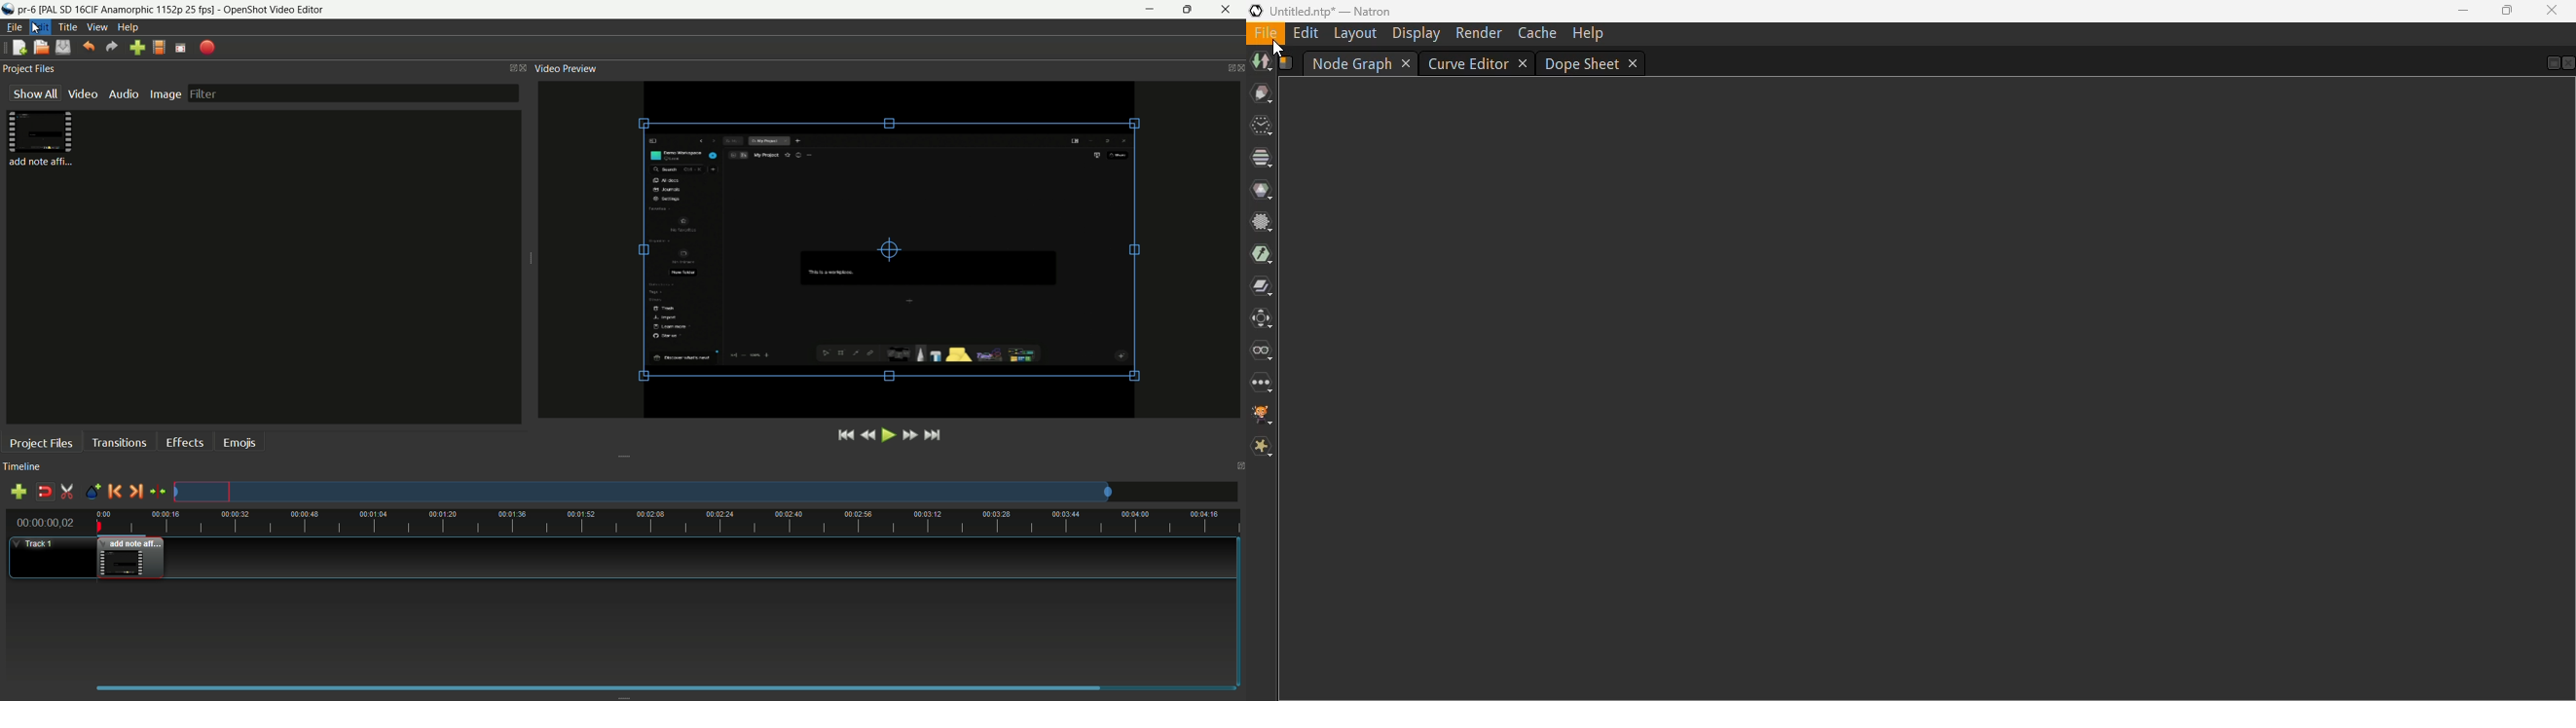 The width and height of the screenshot is (2576, 728). What do you see at coordinates (41, 47) in the screenshot?
I see `open file` at bounding box center [41, 47].